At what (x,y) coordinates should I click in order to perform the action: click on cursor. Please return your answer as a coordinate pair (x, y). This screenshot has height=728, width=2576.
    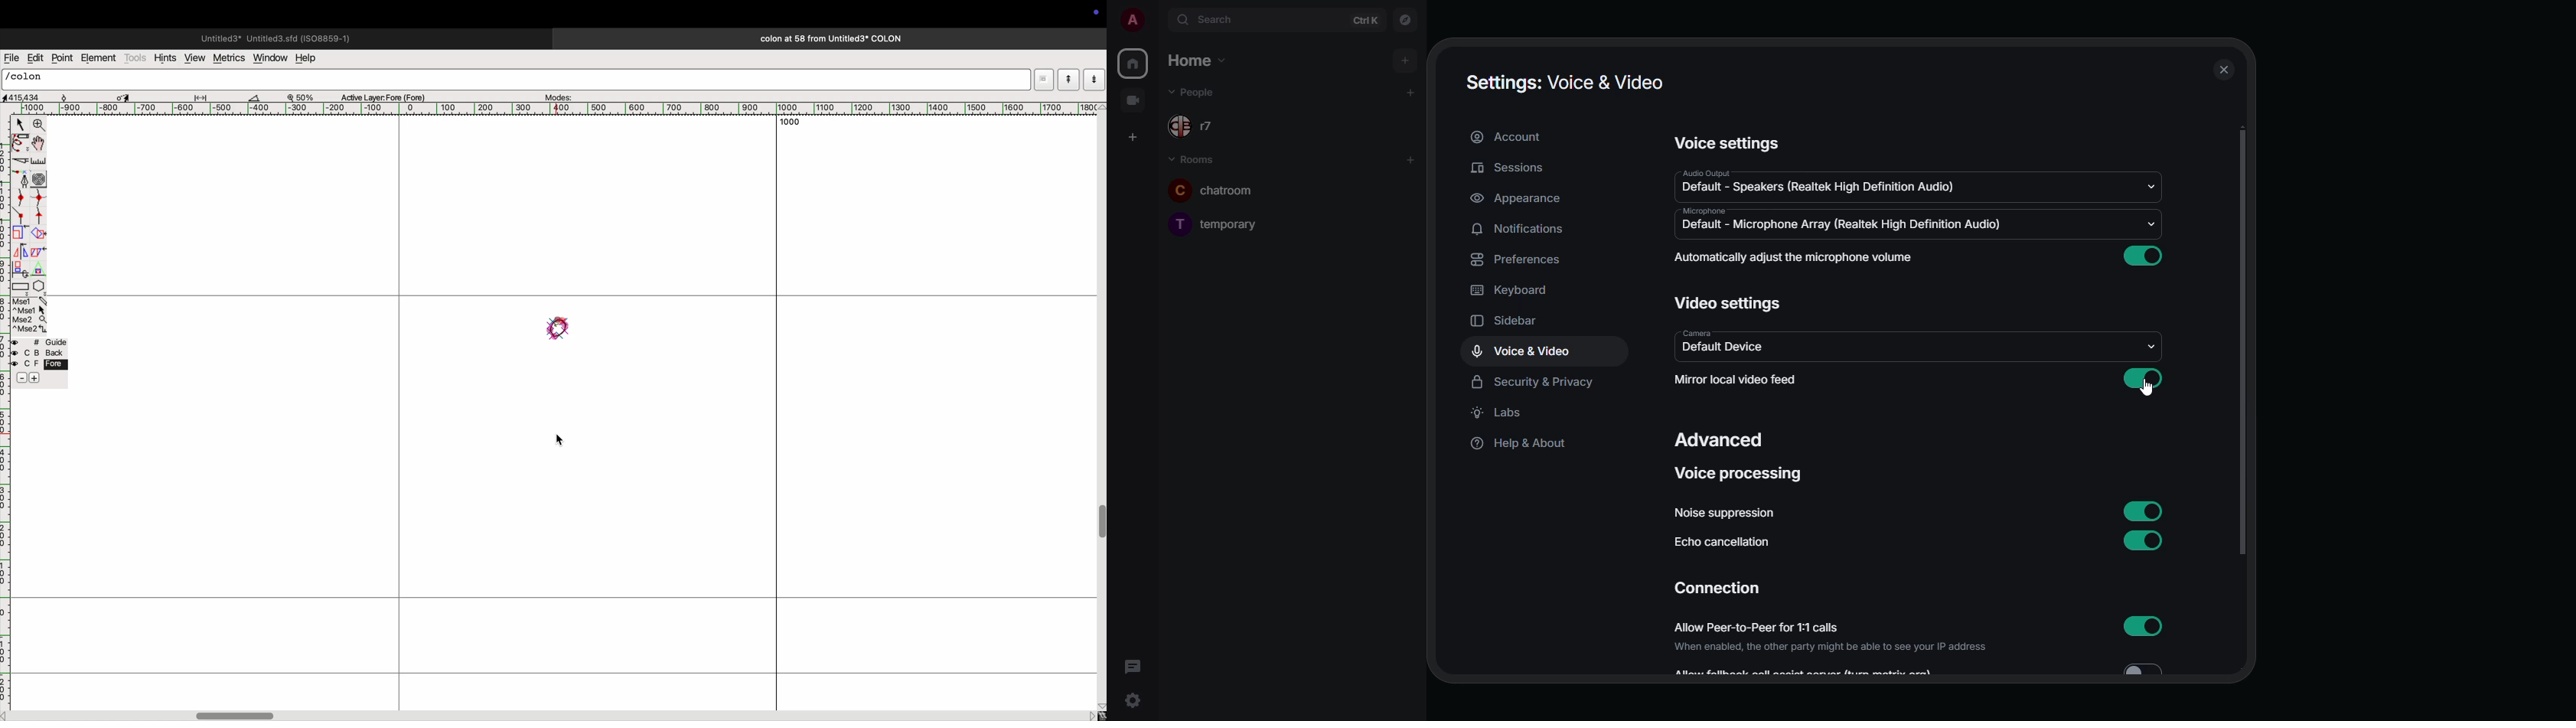
    Looking at the image, I should click on (560, 439).